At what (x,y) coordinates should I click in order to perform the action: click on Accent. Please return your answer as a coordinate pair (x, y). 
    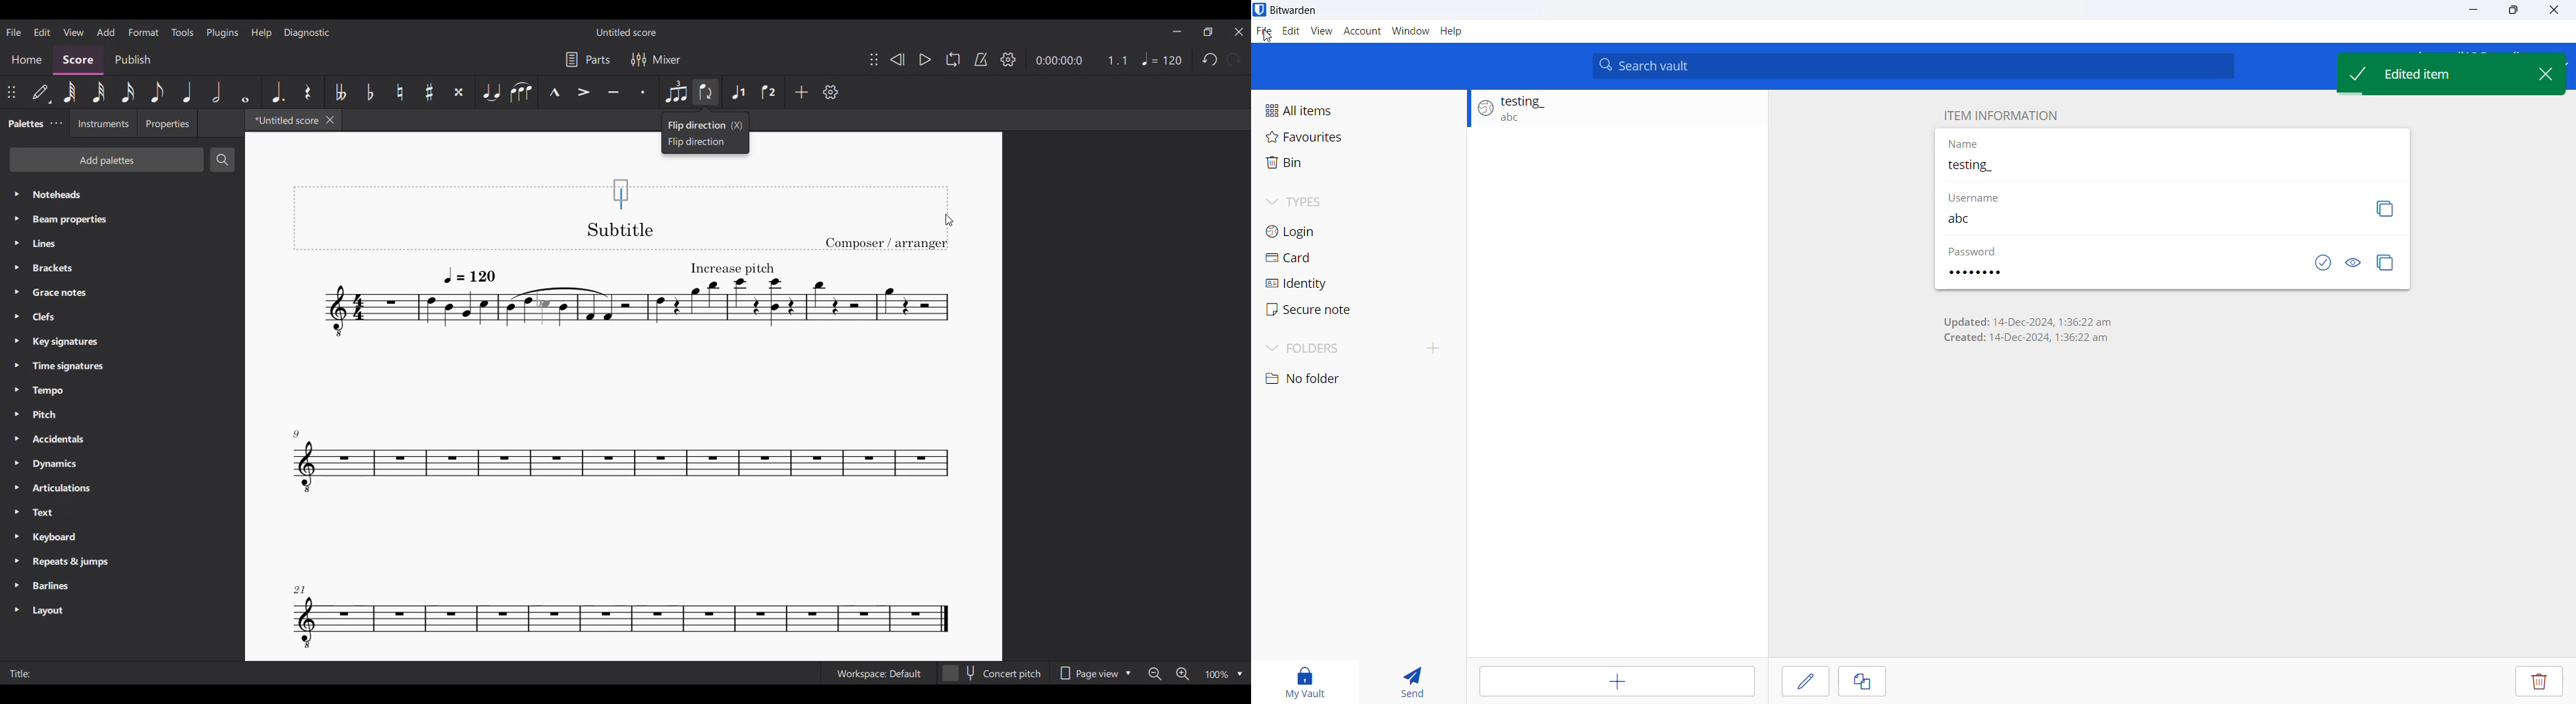
    Looking at the image, I should click on (583, 92).